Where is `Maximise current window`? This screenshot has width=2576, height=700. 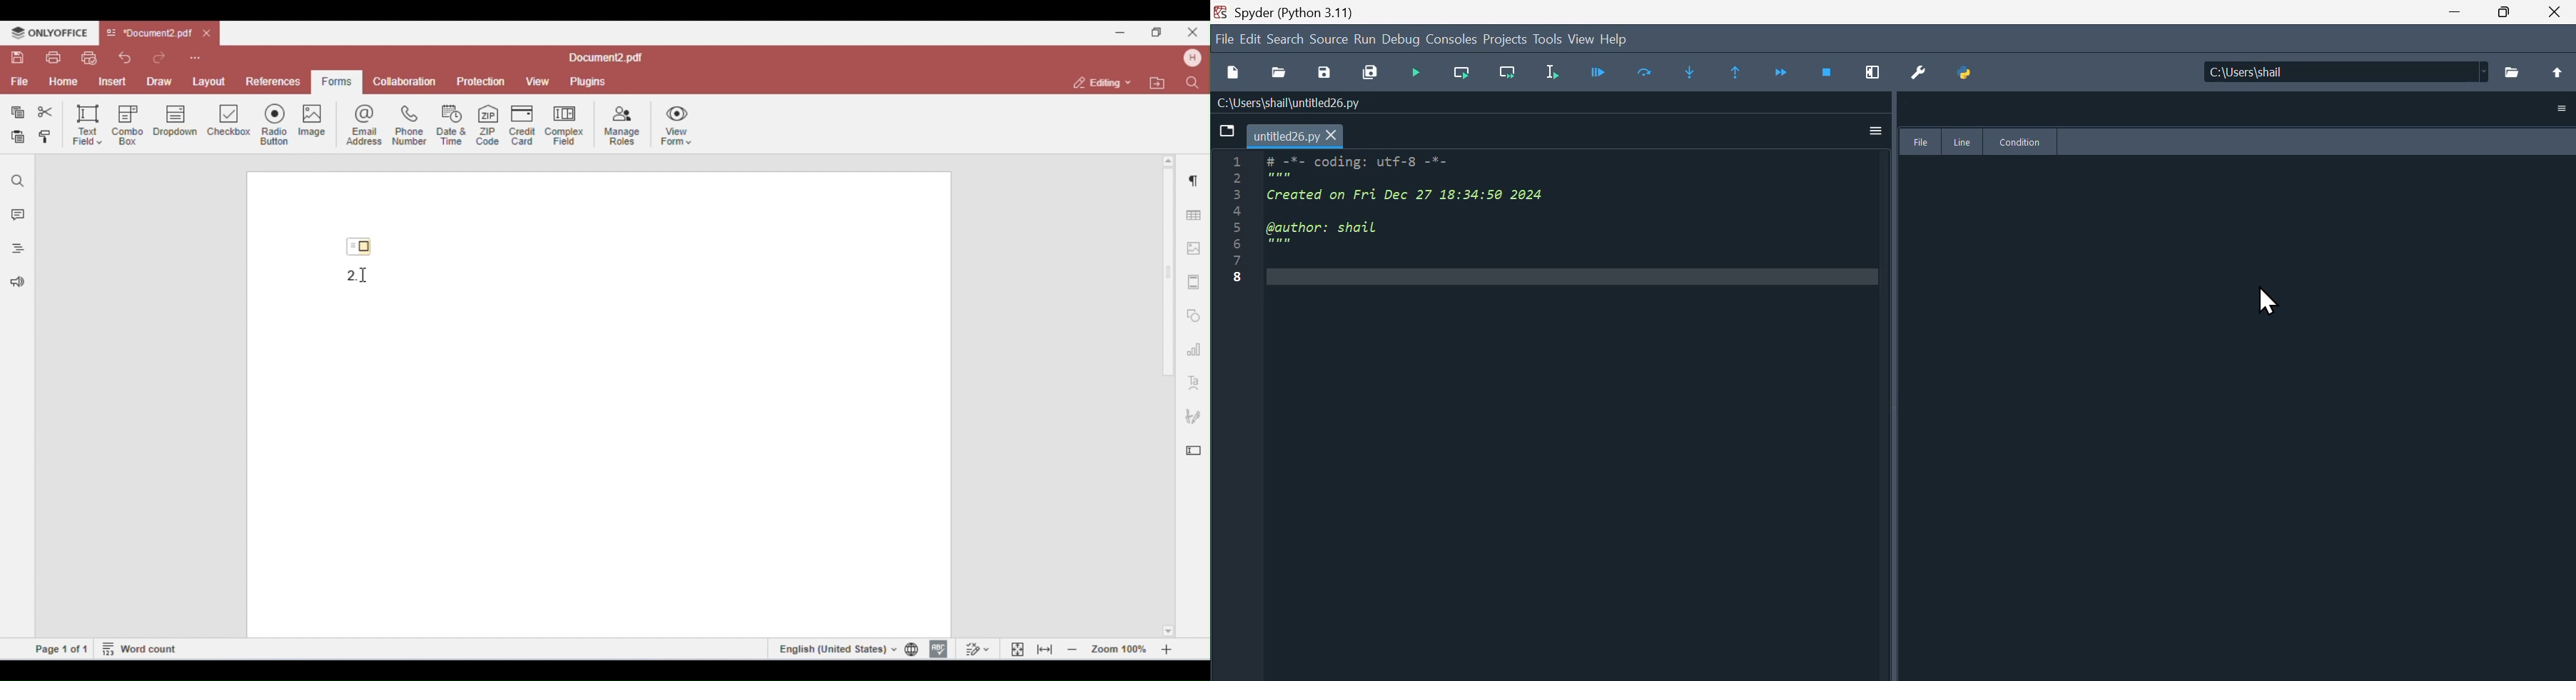
Maximise current window is located at coordinates (1880, 73).